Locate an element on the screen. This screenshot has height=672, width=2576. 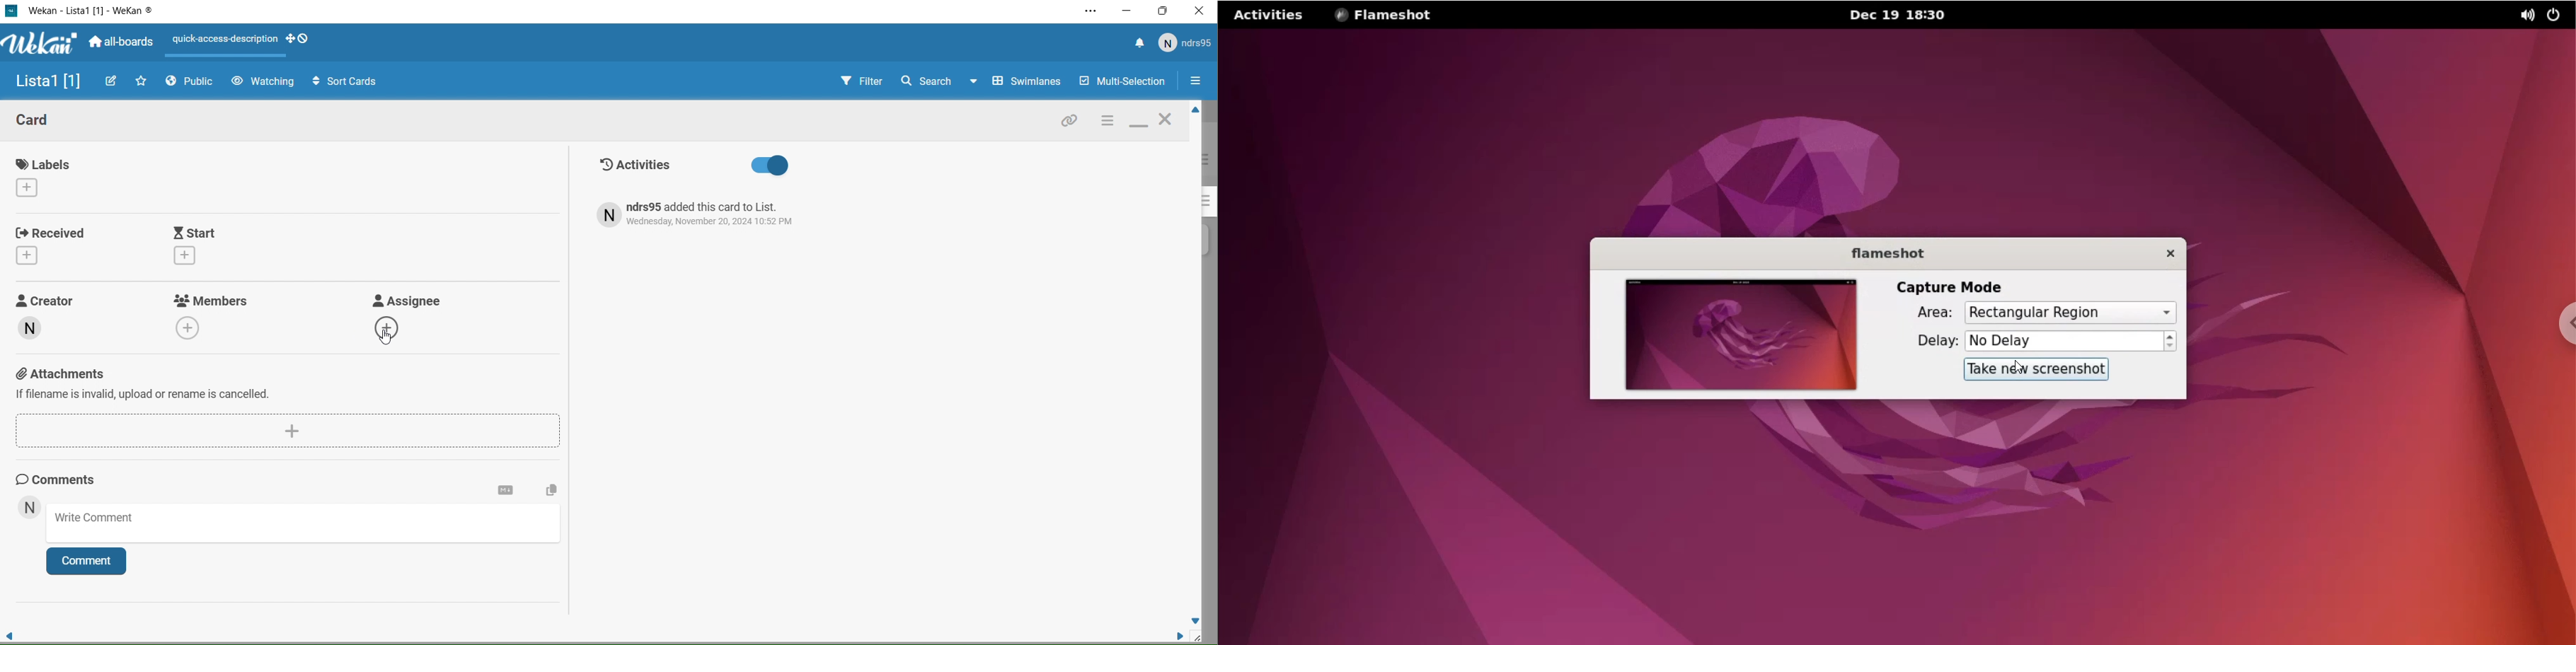
User is located at coordinates (1186, 43).